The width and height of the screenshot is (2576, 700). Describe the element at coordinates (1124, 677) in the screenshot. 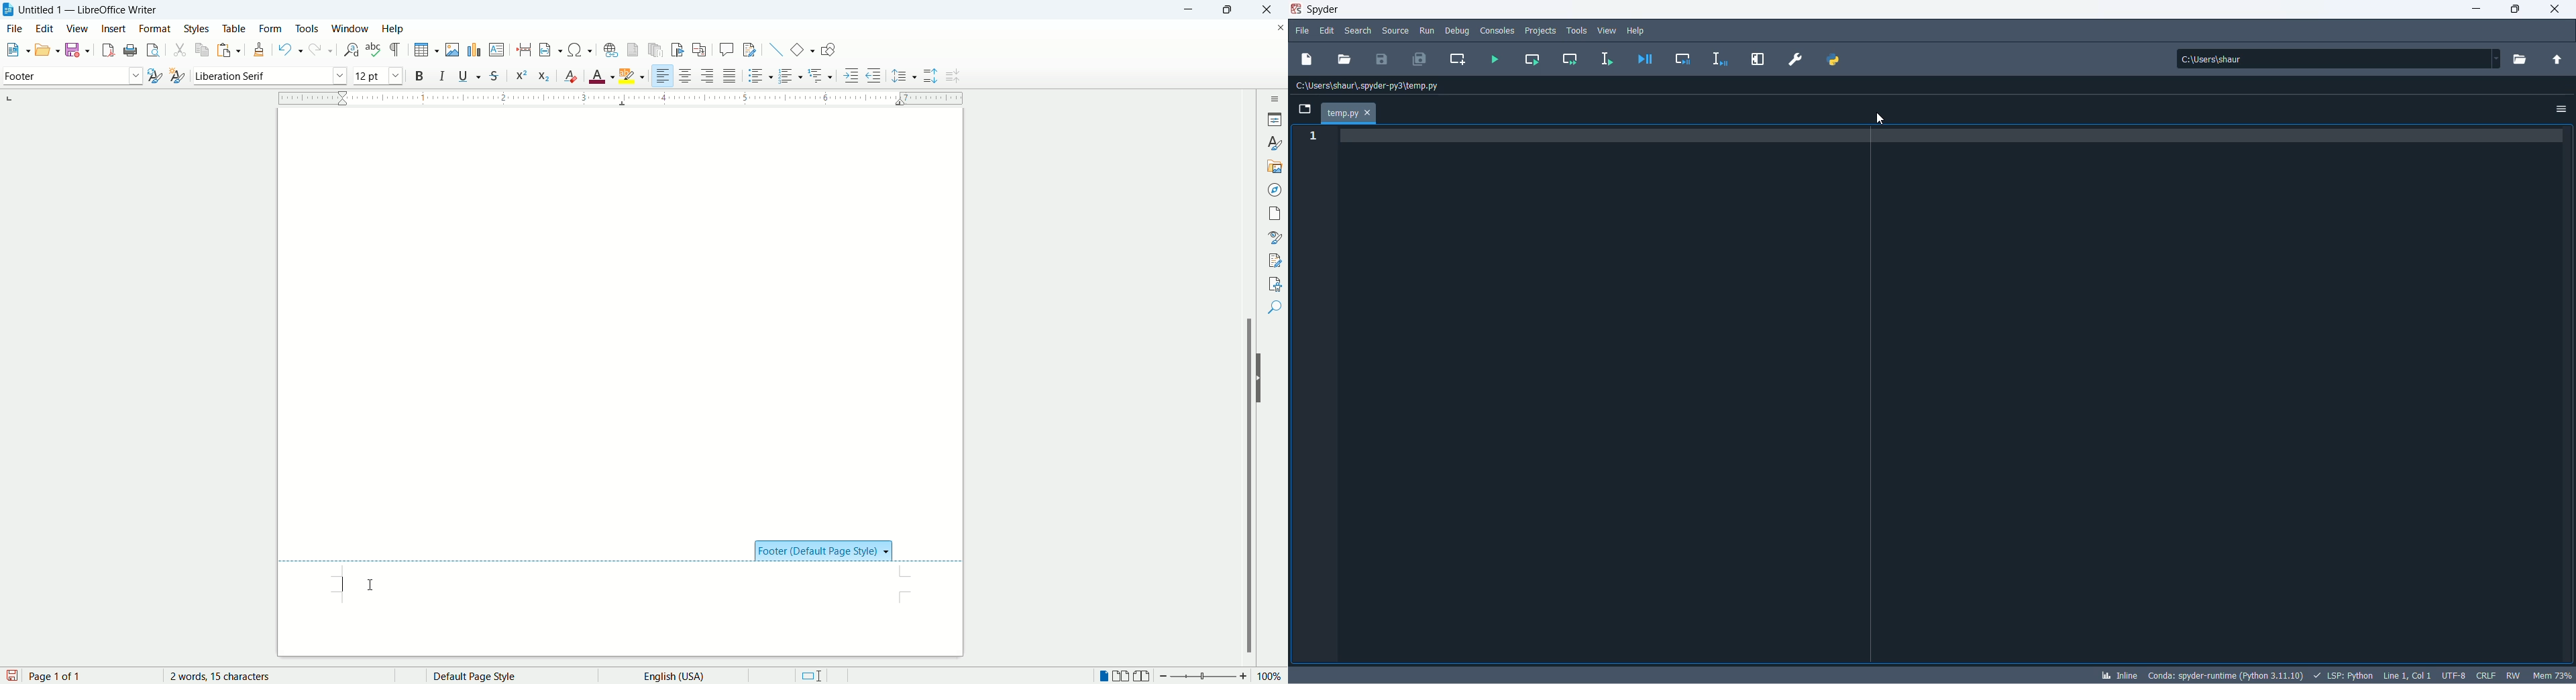

I see `double page view` at that location.